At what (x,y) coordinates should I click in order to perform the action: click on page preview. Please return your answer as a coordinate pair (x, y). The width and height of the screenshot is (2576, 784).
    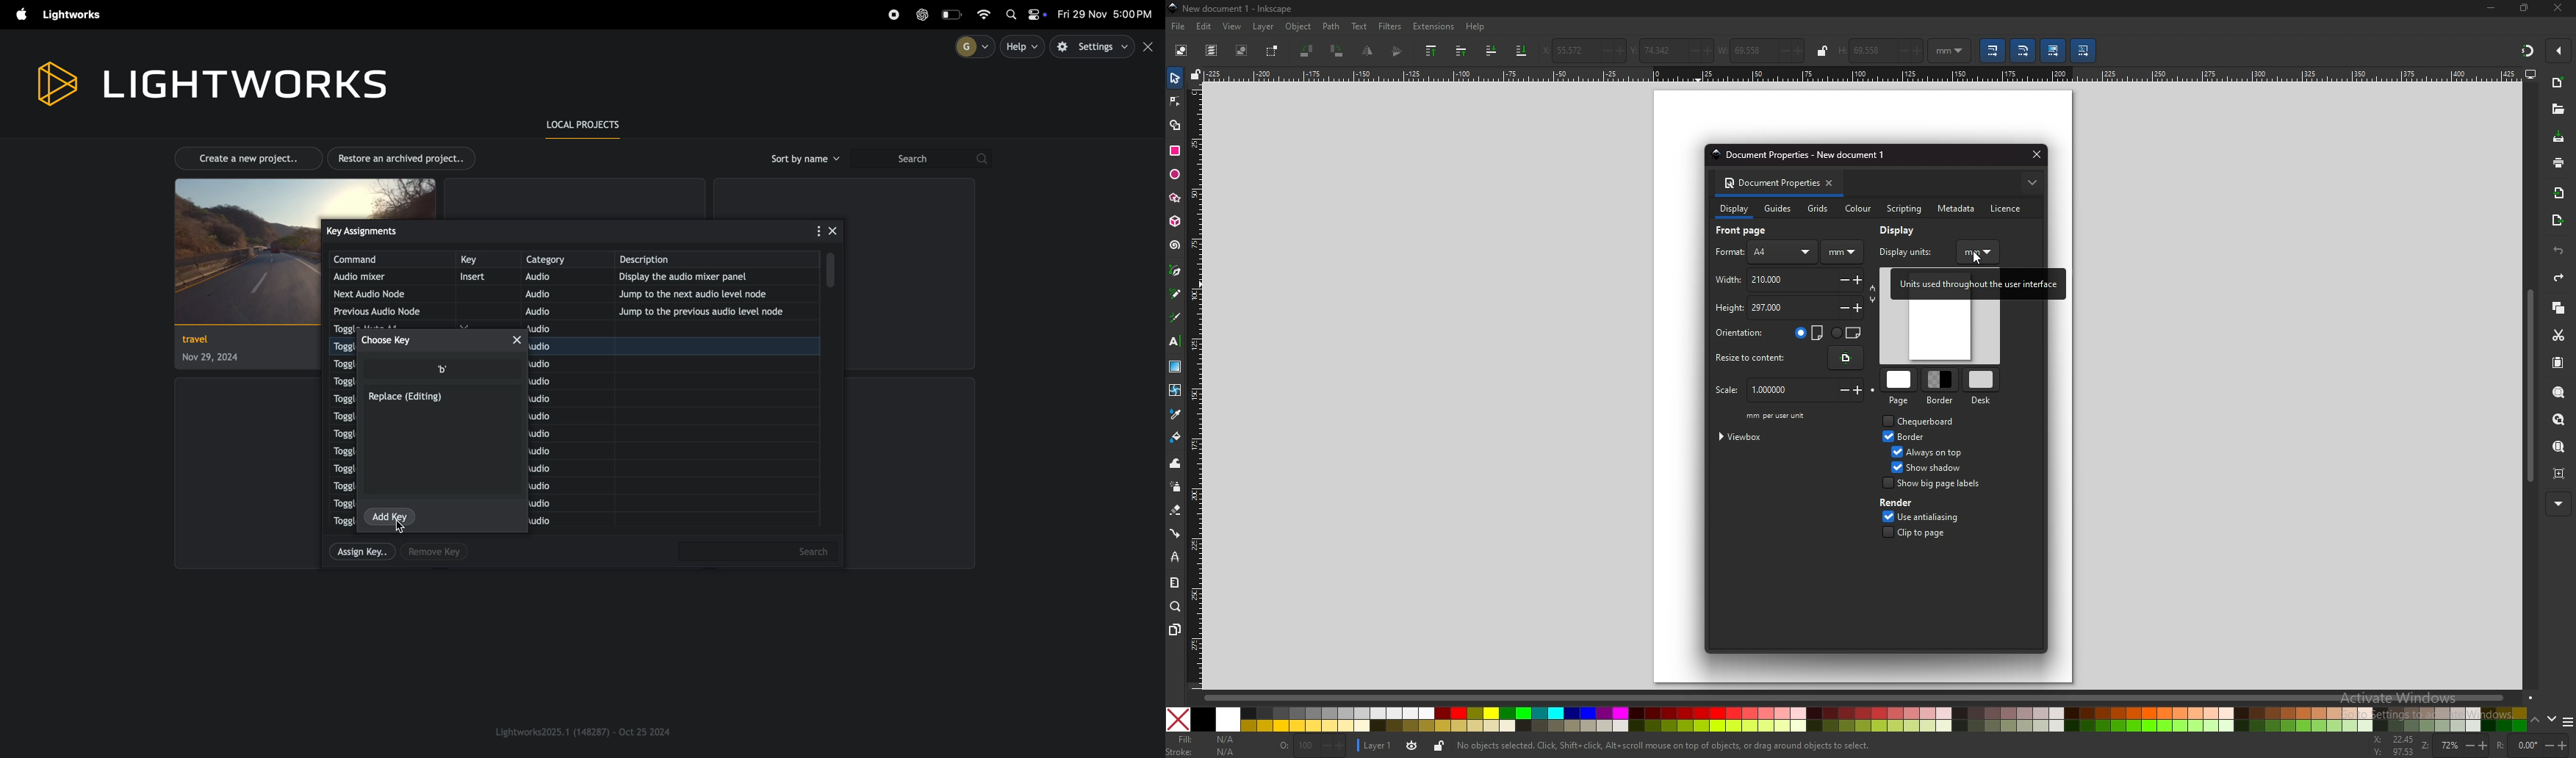
    Looking at the image, I should click on (1939, 332).